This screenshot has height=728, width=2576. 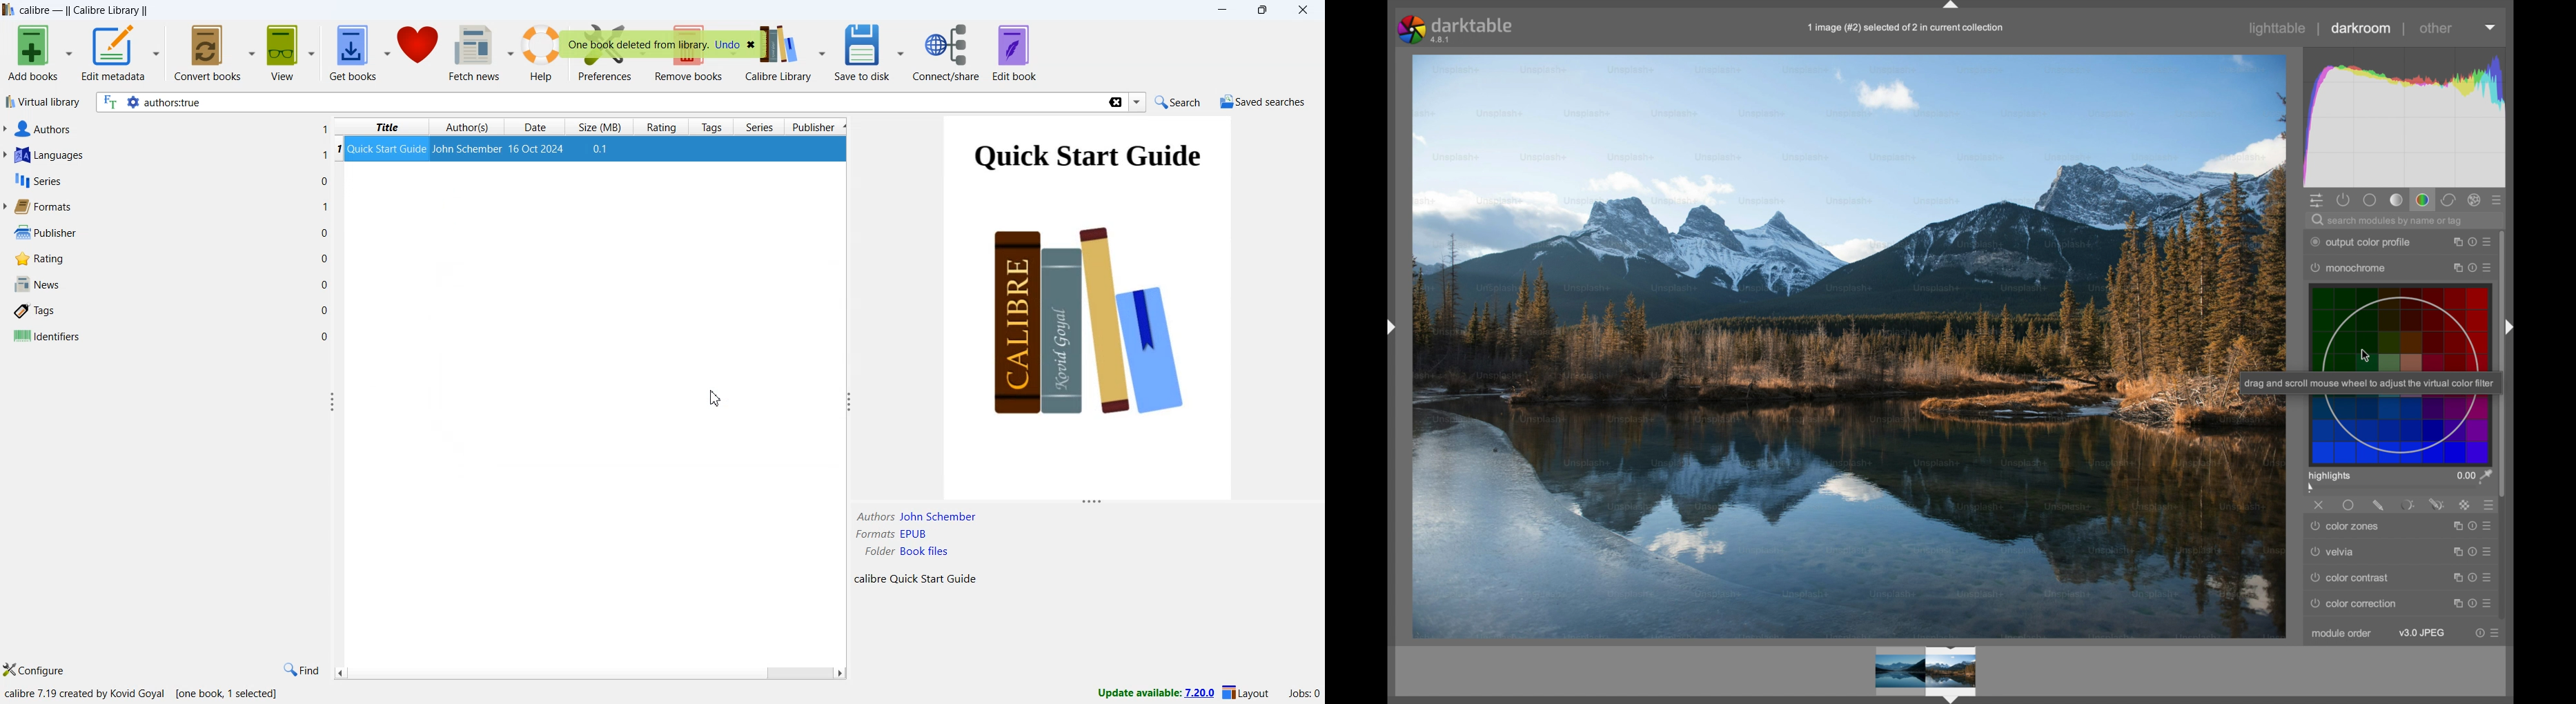 What do you see at coordinates (817, 128) in the screenshot?
I see `publisher` at bounding box center [817, 128].